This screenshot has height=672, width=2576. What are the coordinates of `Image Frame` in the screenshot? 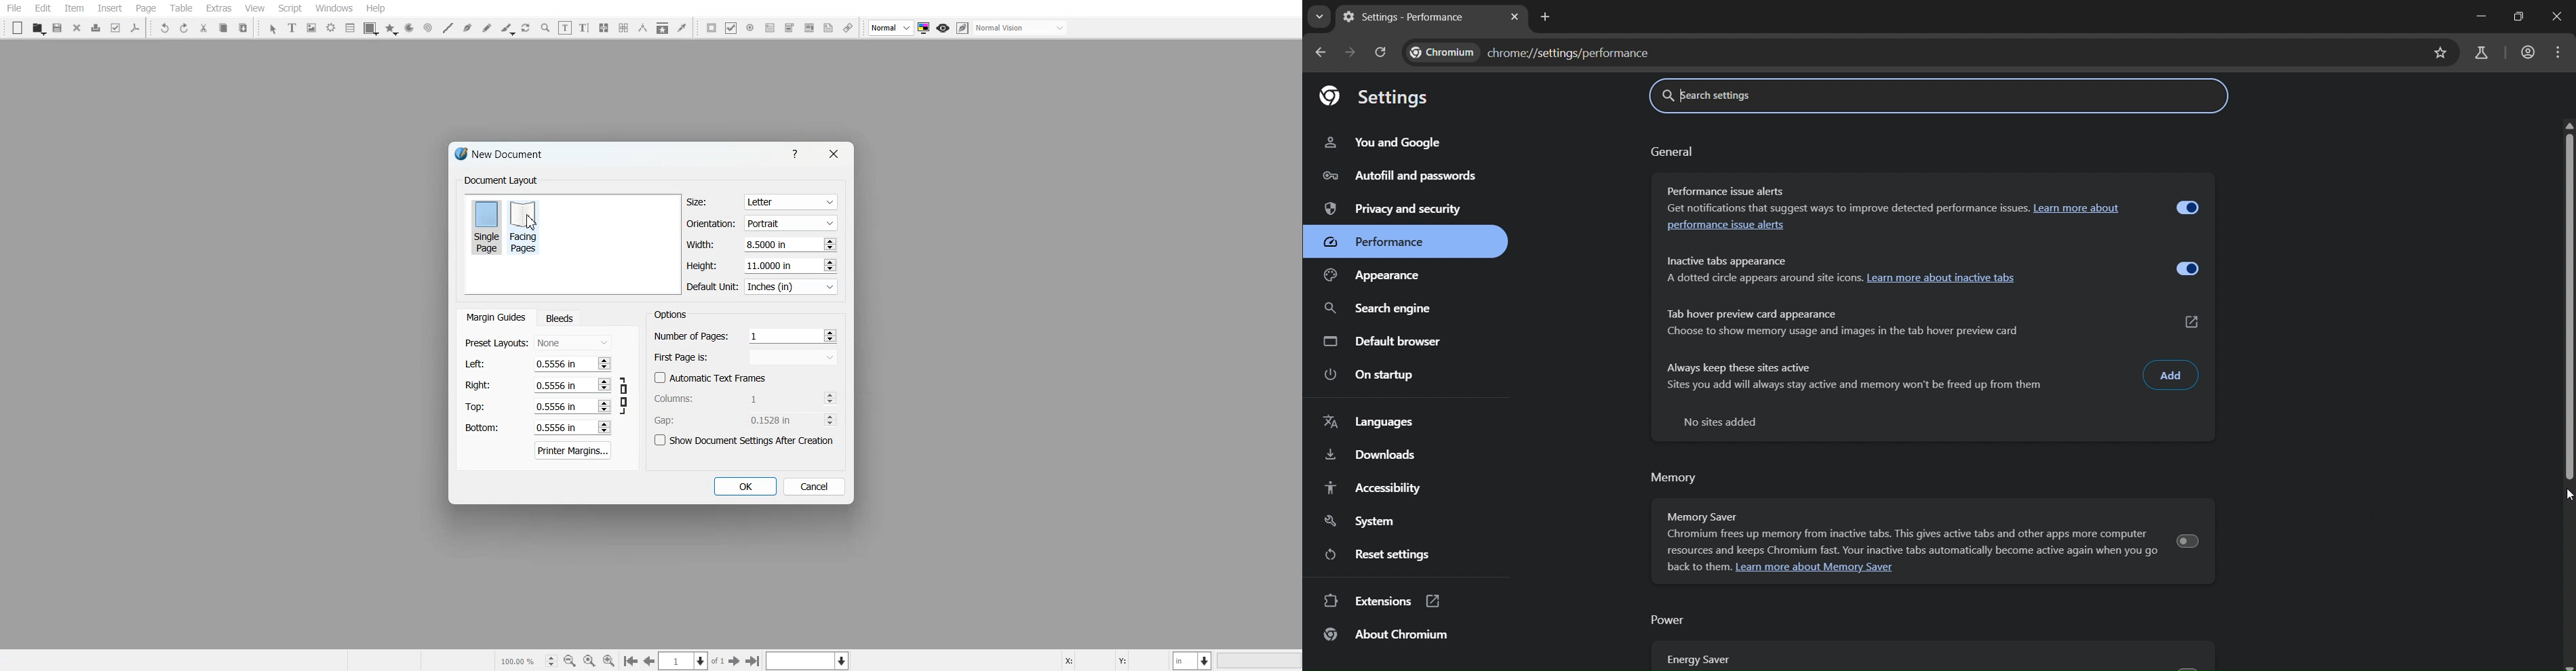 It's located at (312, 28).